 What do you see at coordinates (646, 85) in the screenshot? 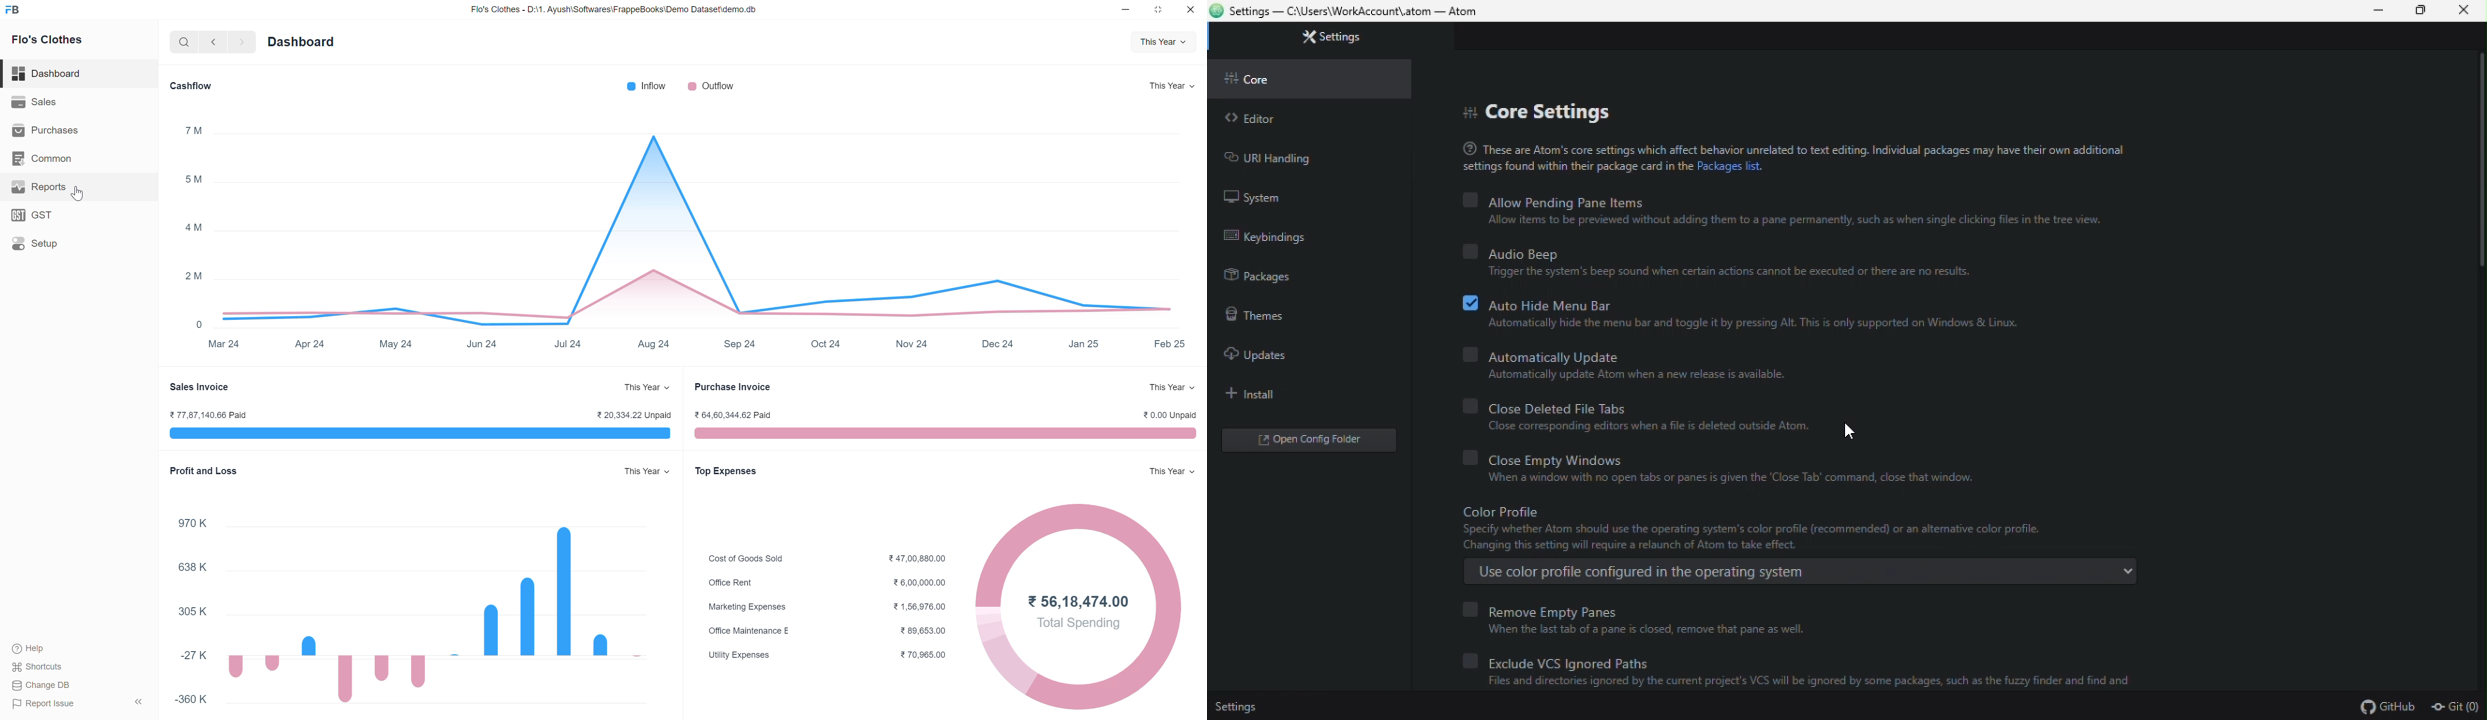
I see `inflow` at bounding box center [646, 85].